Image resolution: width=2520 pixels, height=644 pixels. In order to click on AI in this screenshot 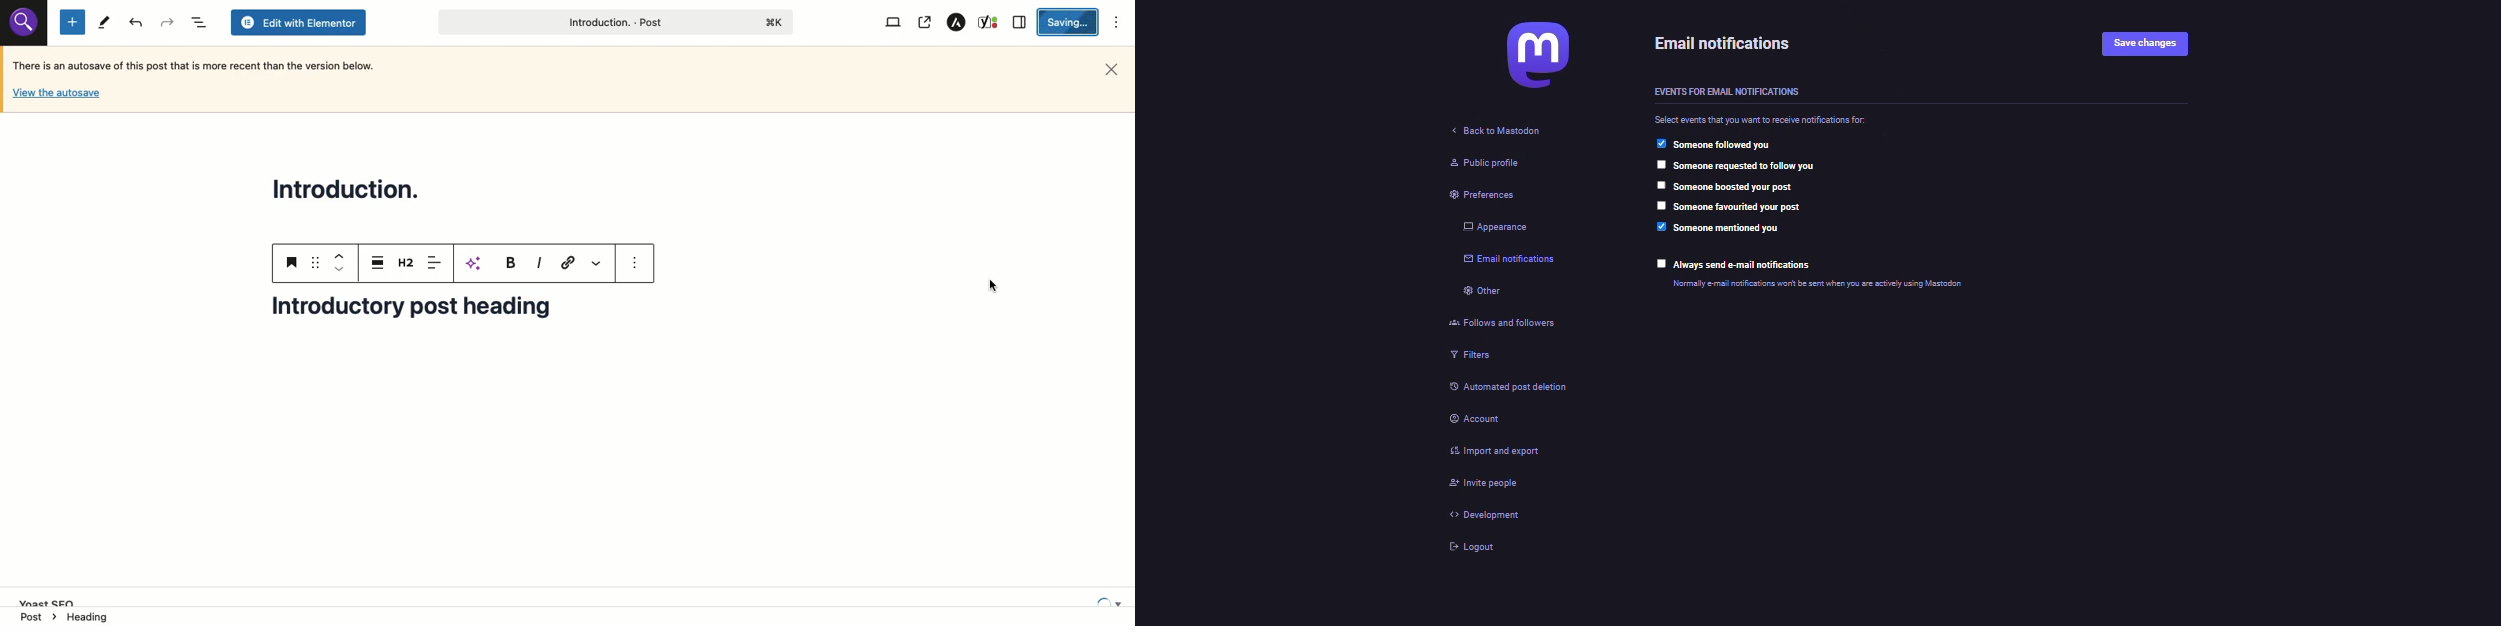, I will do `click(476, 263)`.